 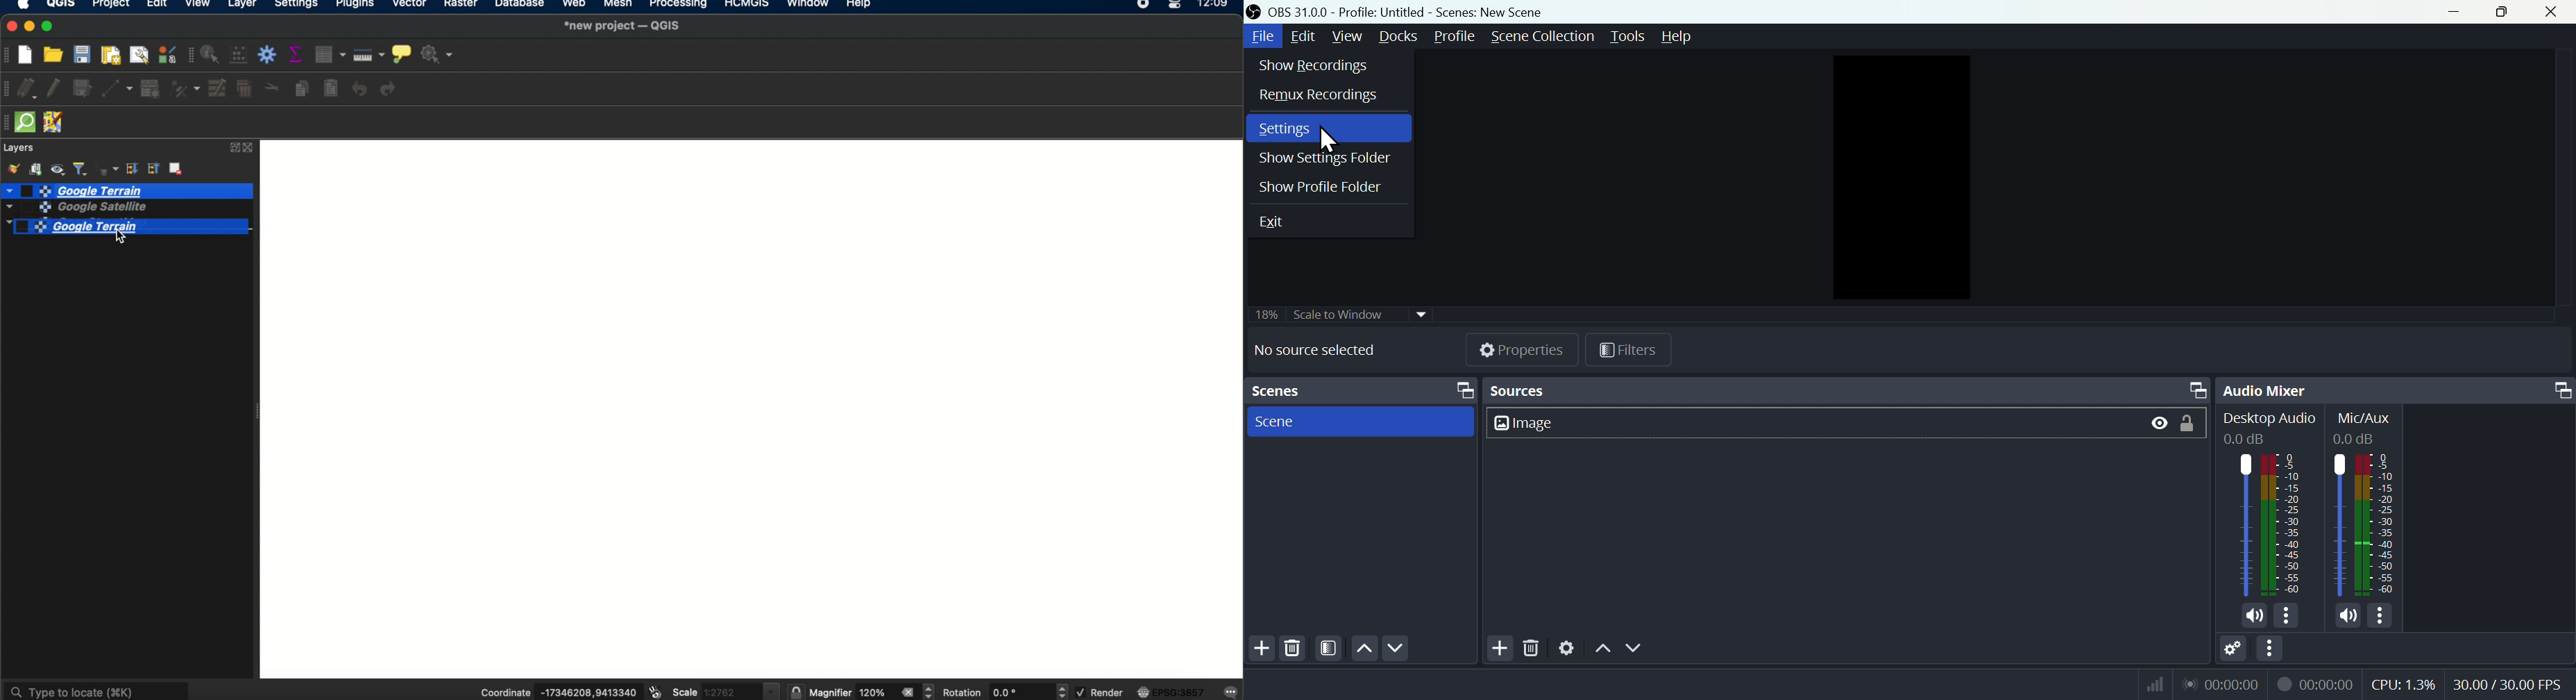 What do you see at coordinates (297, 5) in the screenshot?
I see `settings` at bounding box center [297, 5].